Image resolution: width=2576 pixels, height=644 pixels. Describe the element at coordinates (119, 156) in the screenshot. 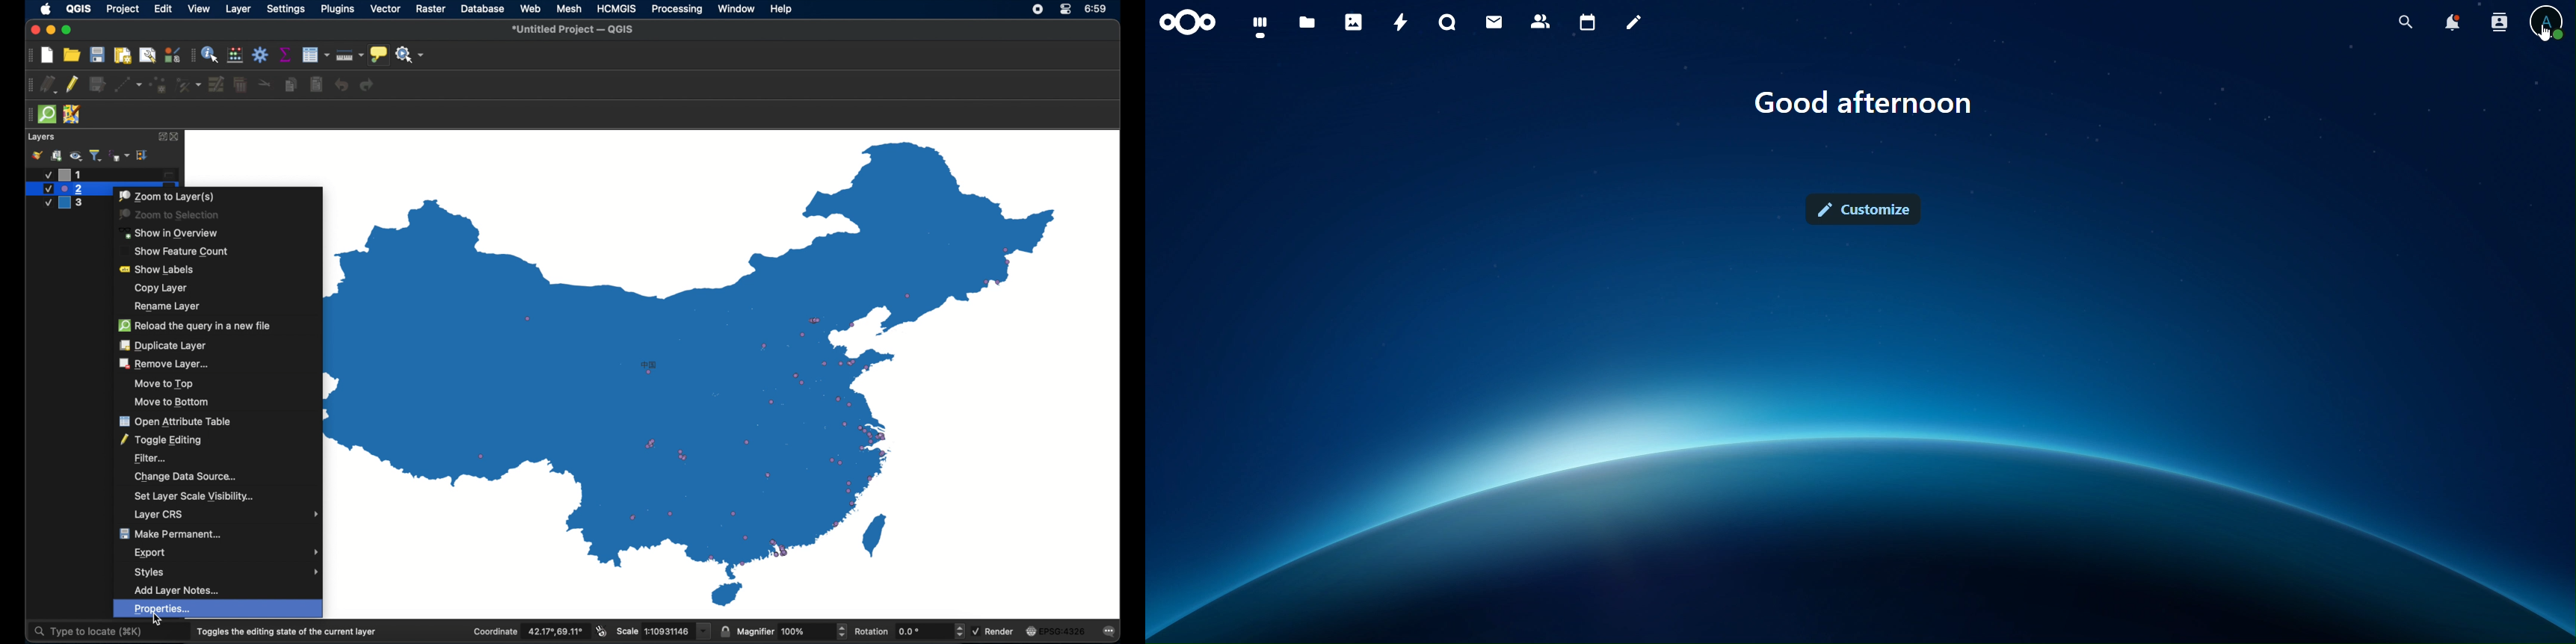

I see `filter legend by expression` at that location.